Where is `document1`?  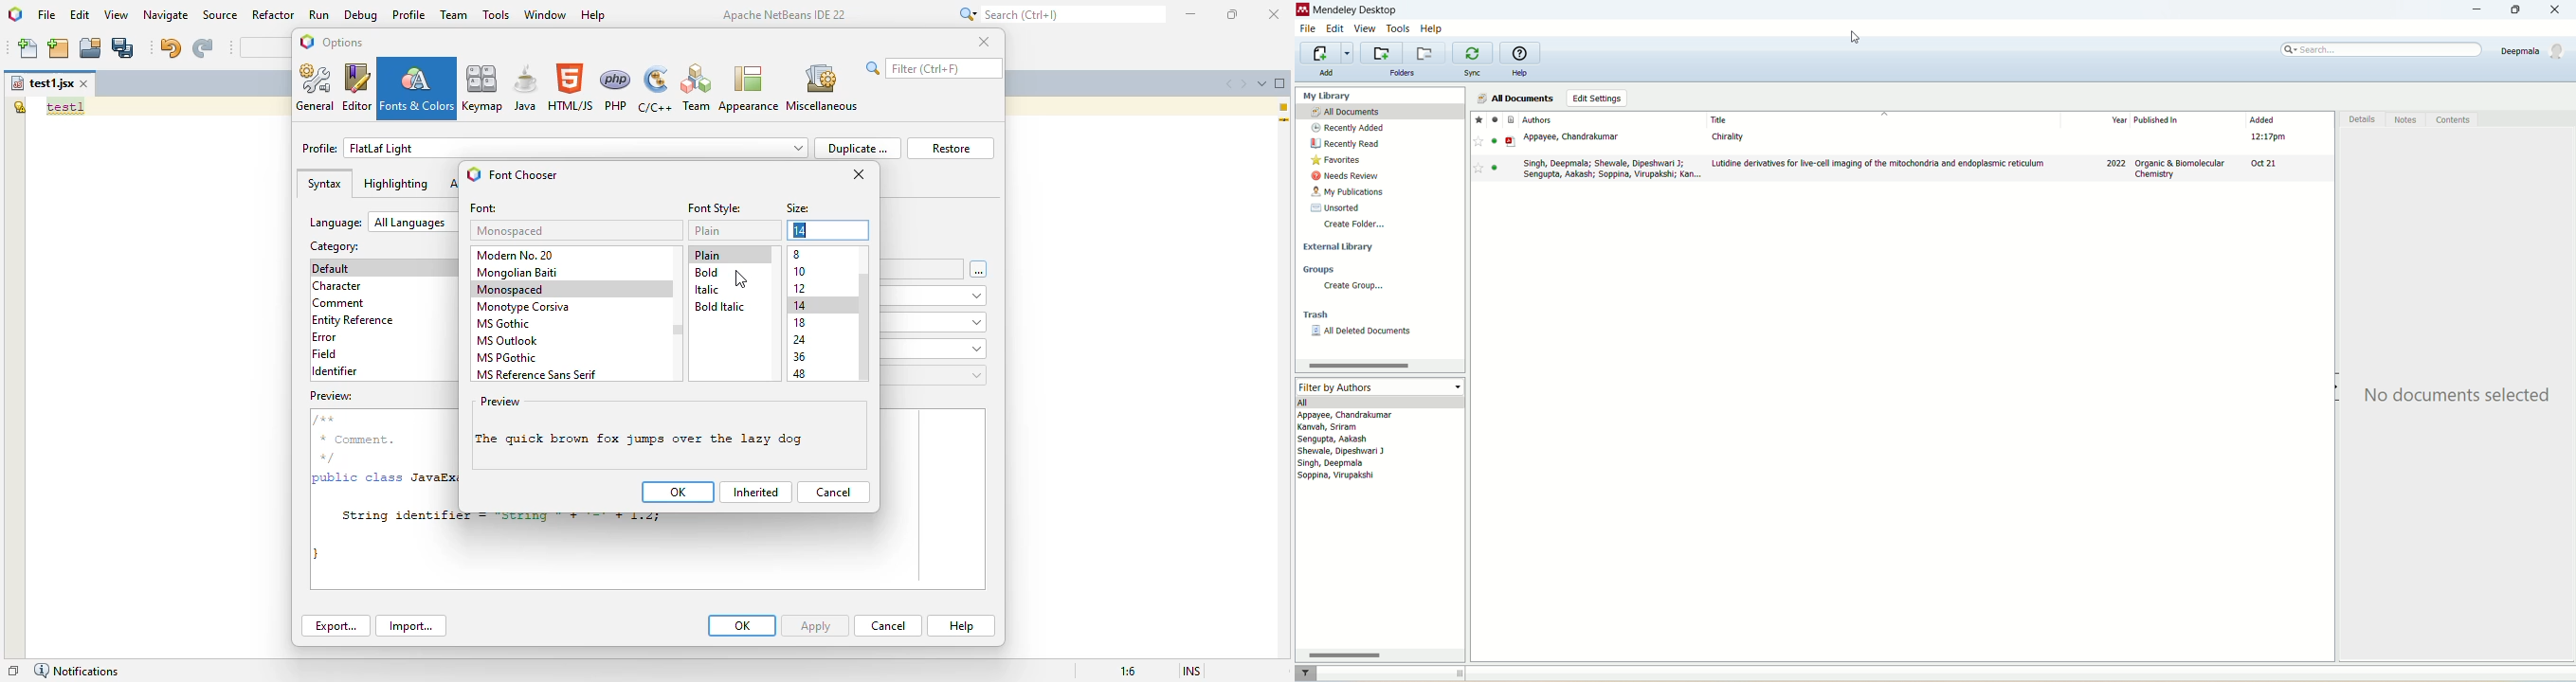
document1 is located at coordinates (1902, 171).